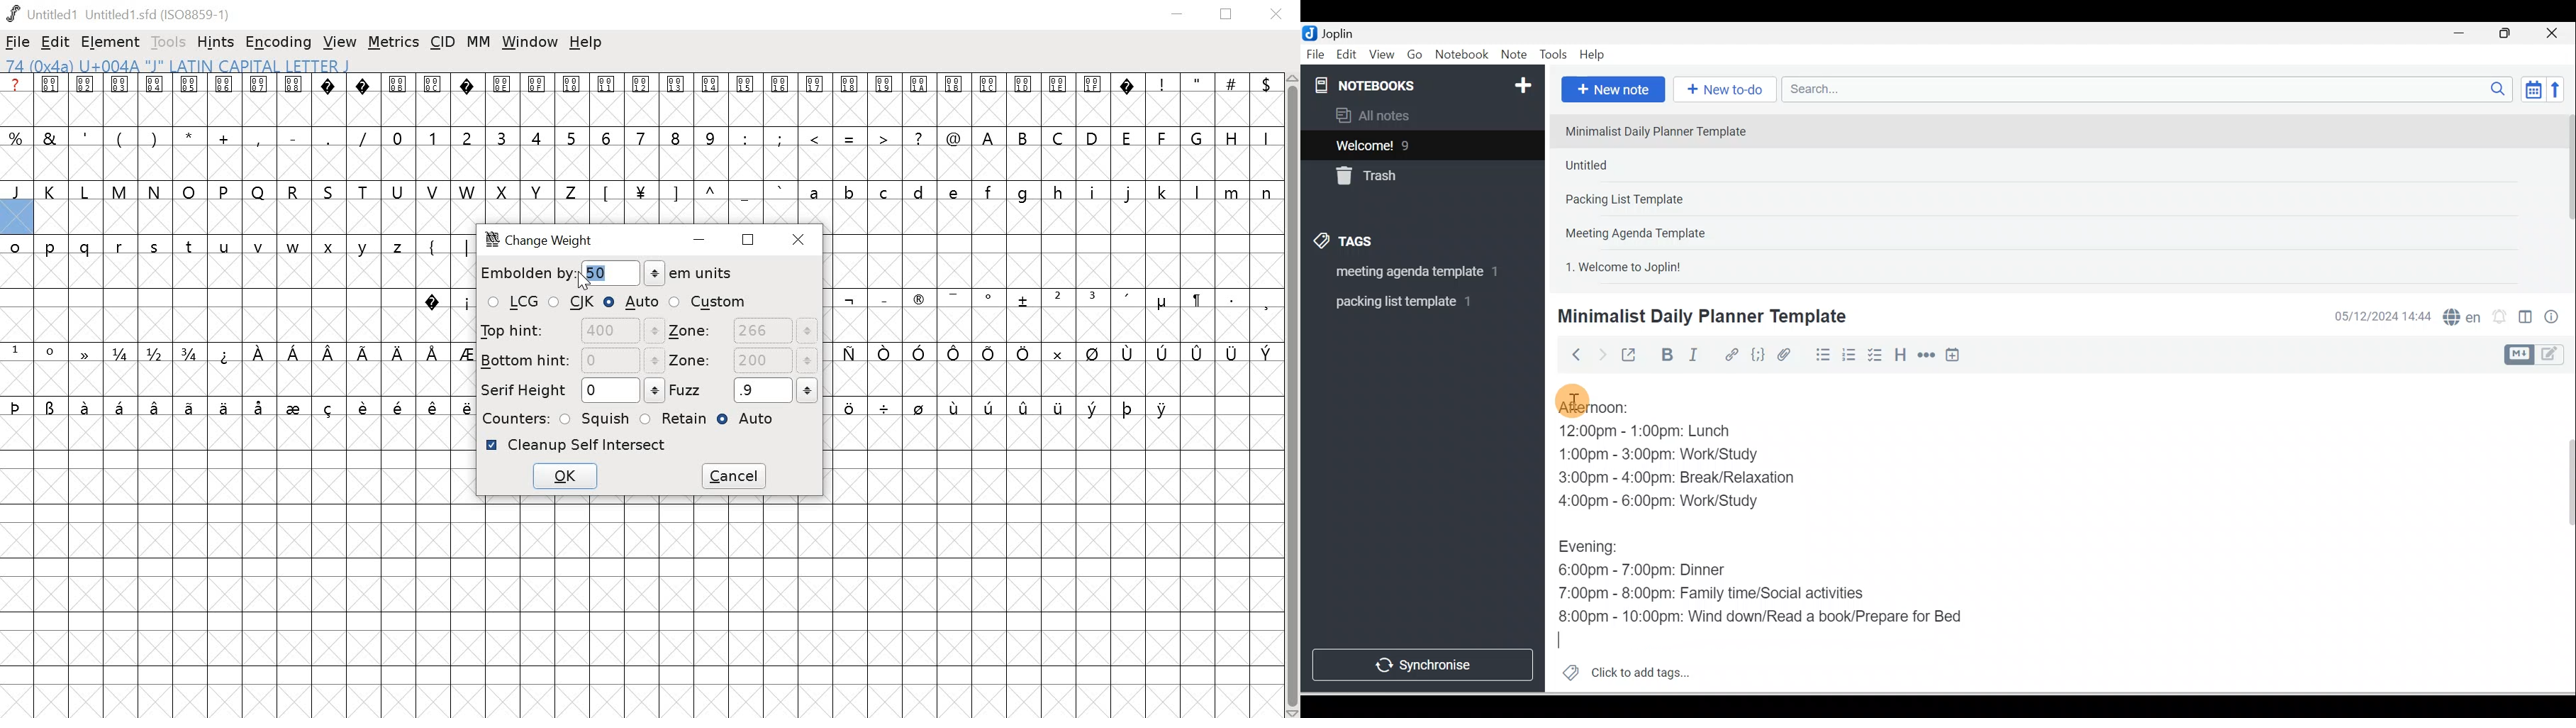 This screenshot has height=728, width=2576. Describe the element at coordinates (1666, 200) in the screenshot. I see `Note 3` at that location.